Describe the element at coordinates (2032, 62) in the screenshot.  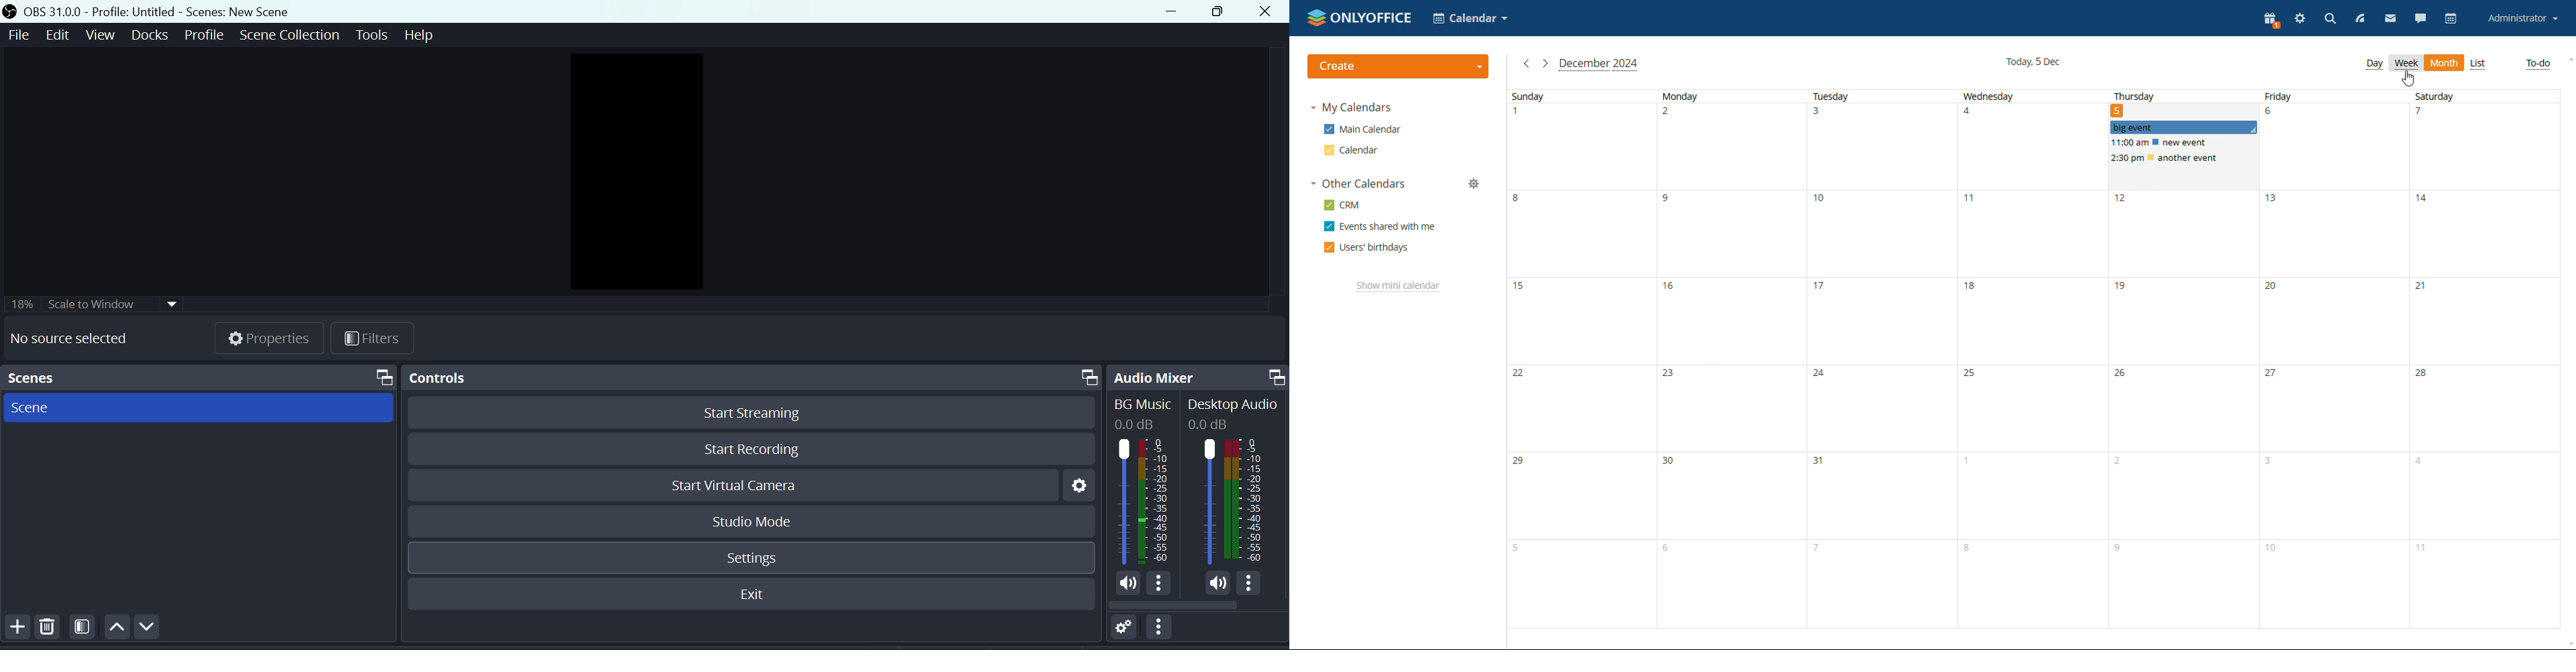
I see `current date` at that location.